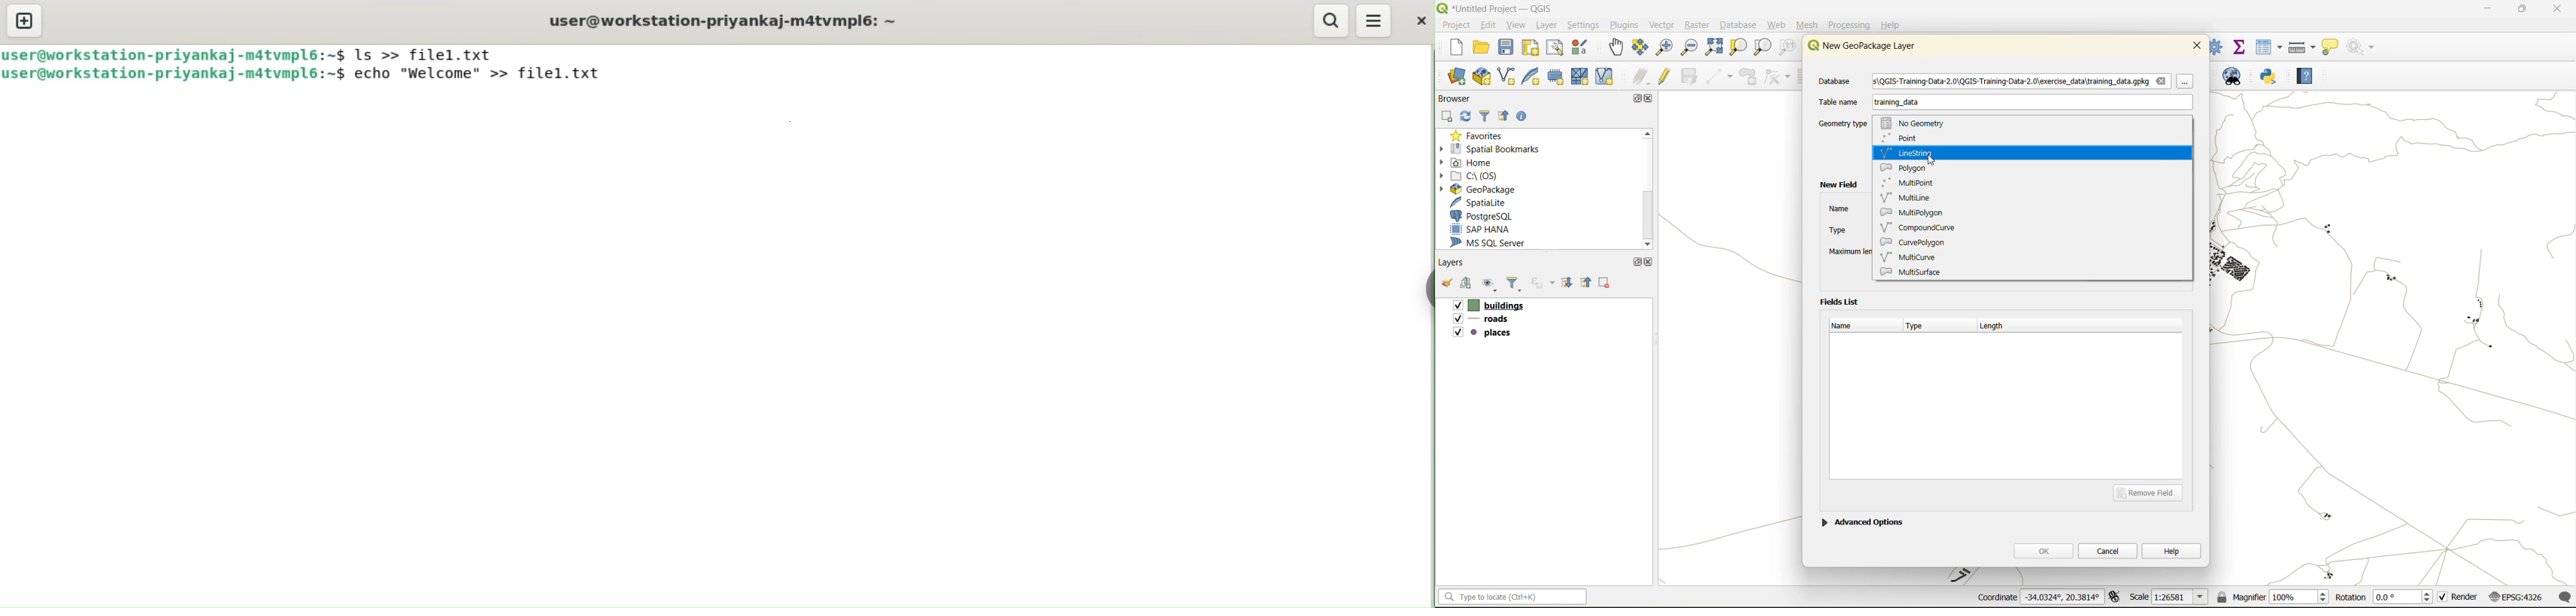 The width and height of the screenshot is (2576, 616). I want to click on show tips, so click(2331, 48).